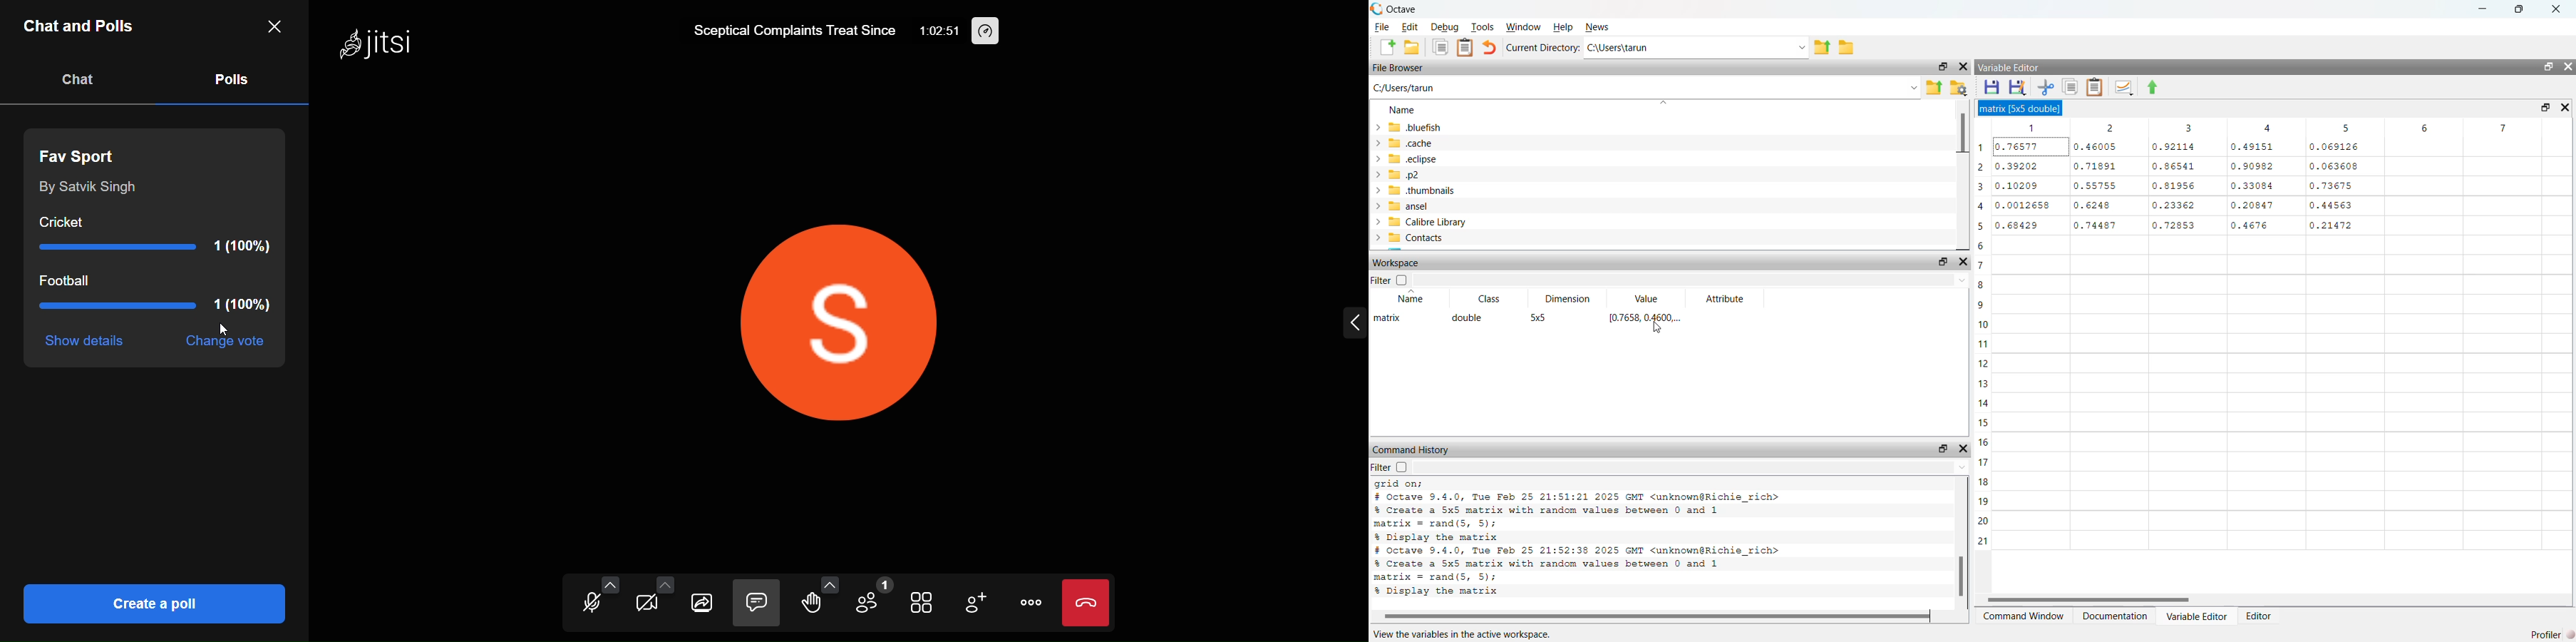 The height and width of the screenshot is (644, 2576). What do you see at coordinates (165, 235) in the screenshot?
I see `Cricket` at bounding box center [165, 235].